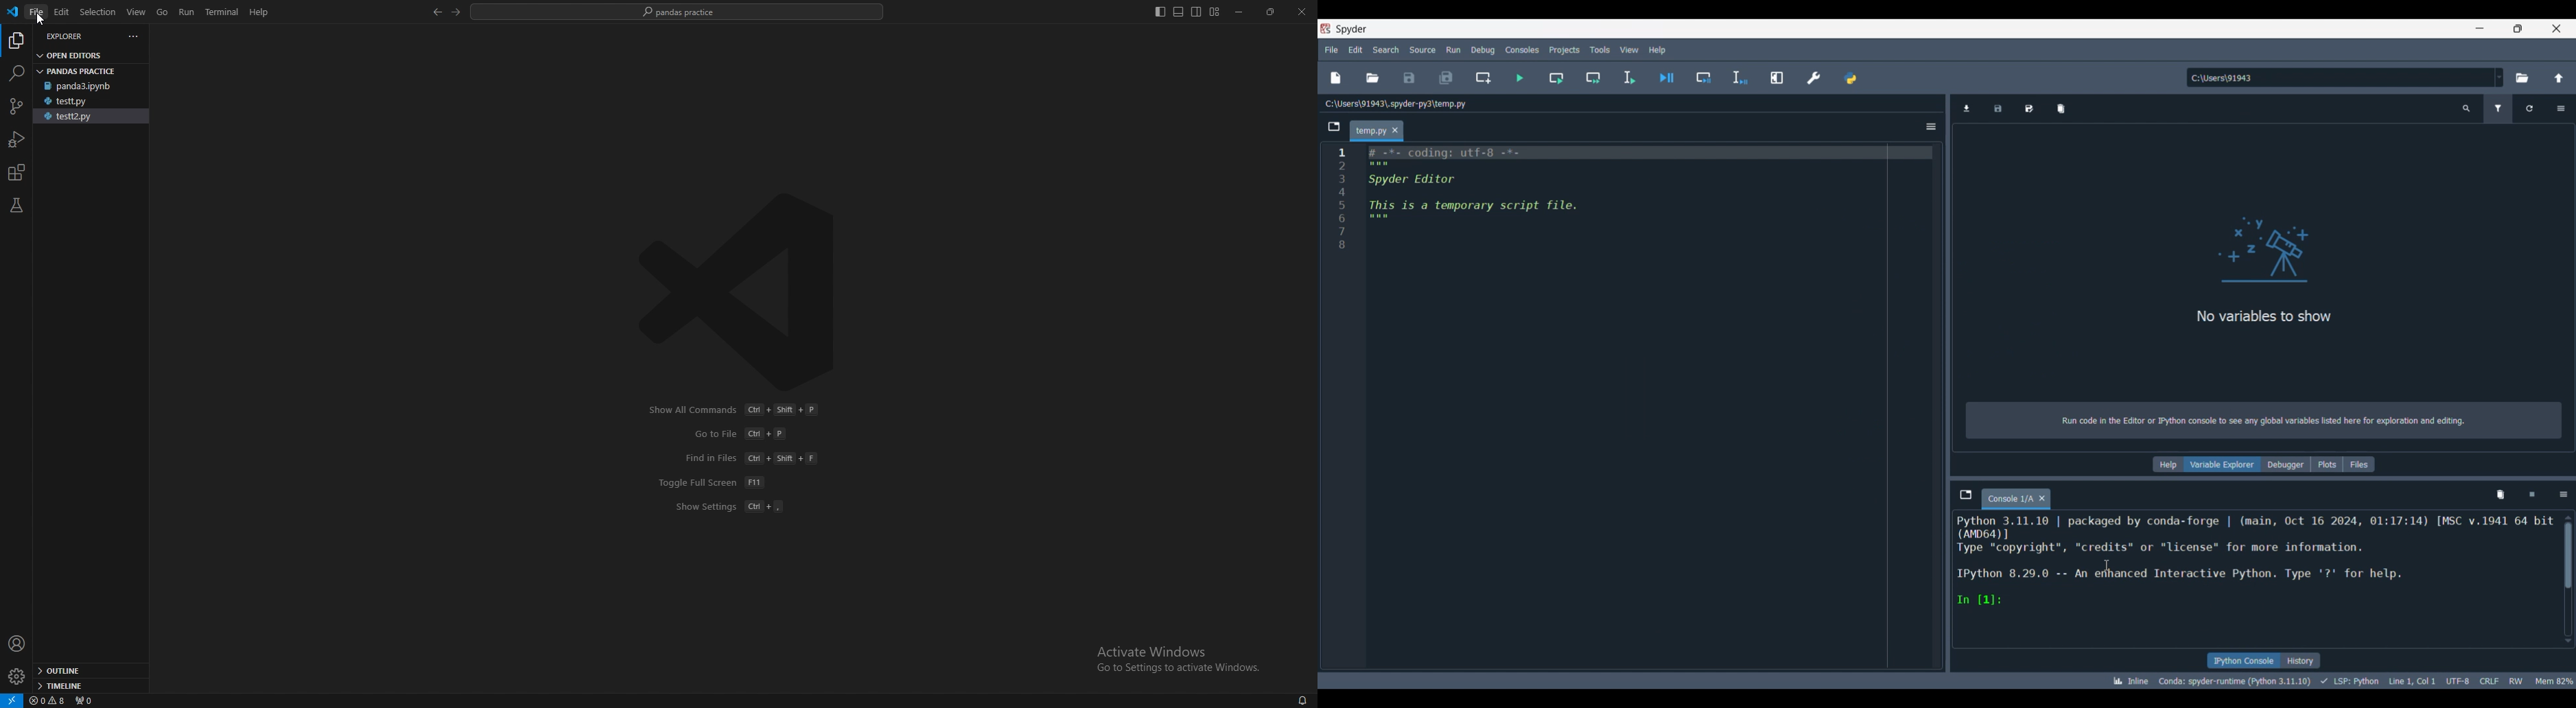 This screenshot has width=2576, height=728. Describe the element at coordinates (1214, 12) in the screenshot. I see `customize layout` at that location.